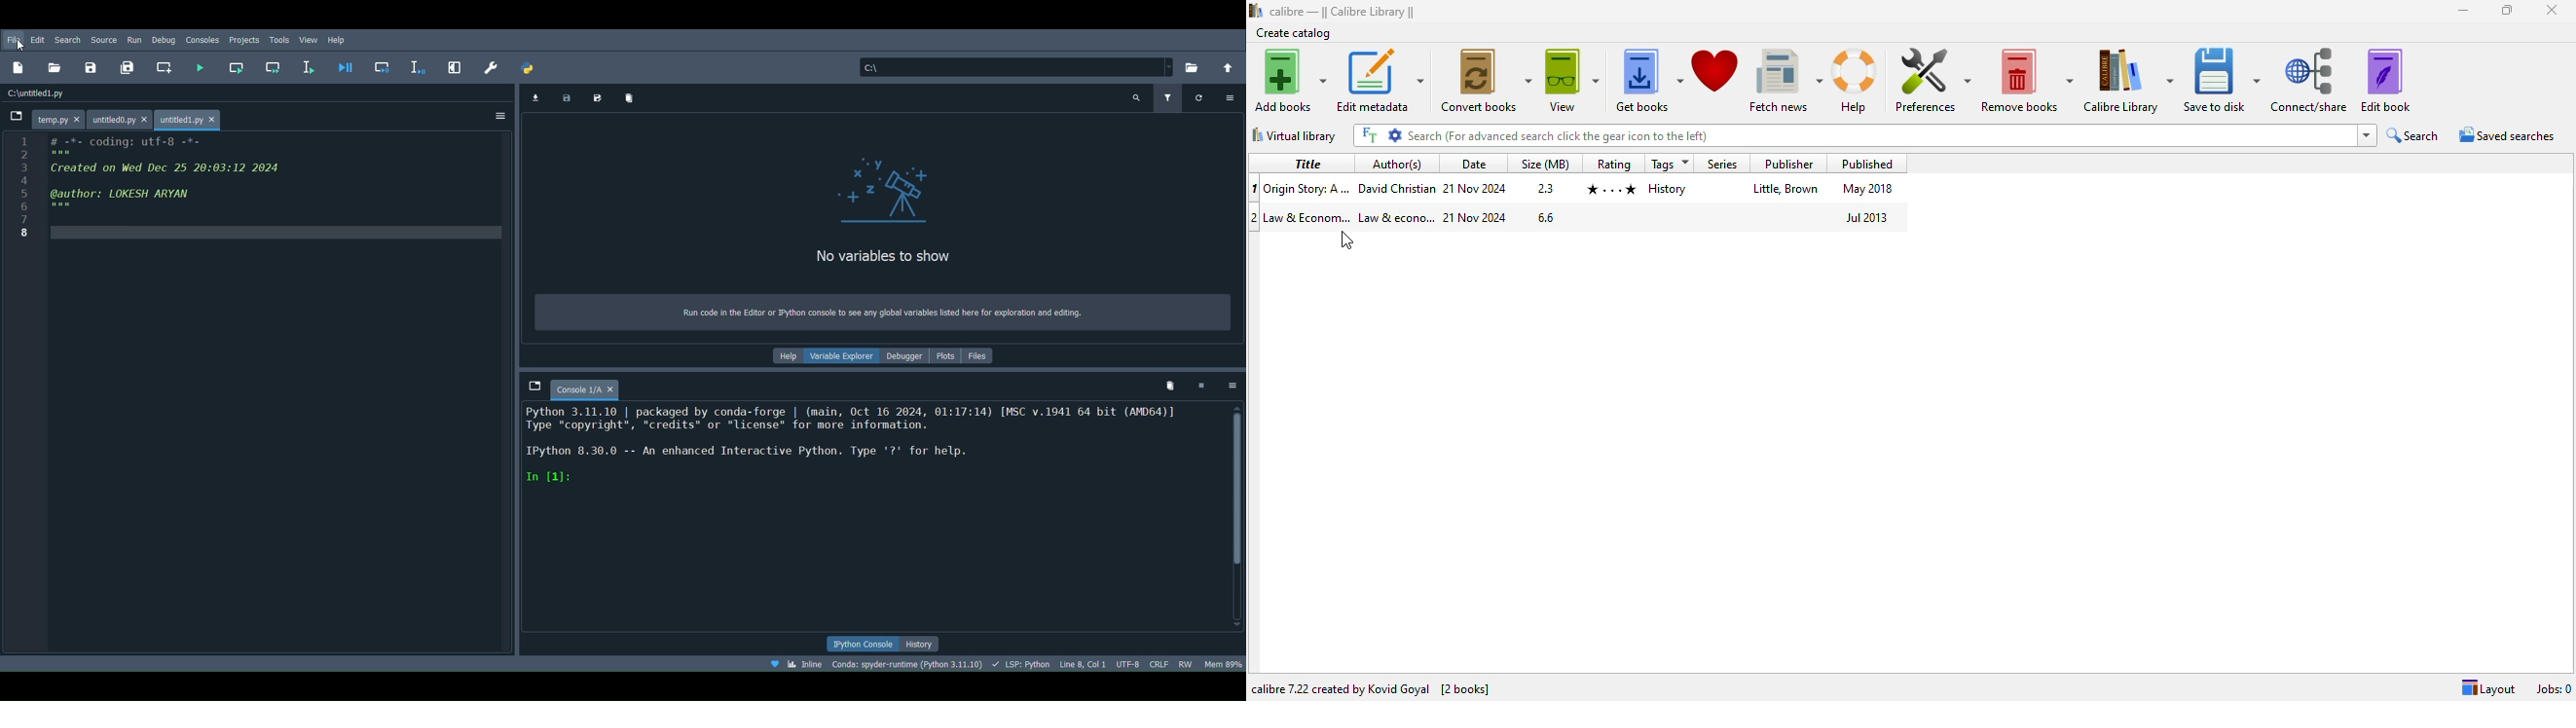 The image size is (2576, 728). What do you see at coordinates (501, 118) in the screenshot?
I see `Options` at bounding box center [501, 118].